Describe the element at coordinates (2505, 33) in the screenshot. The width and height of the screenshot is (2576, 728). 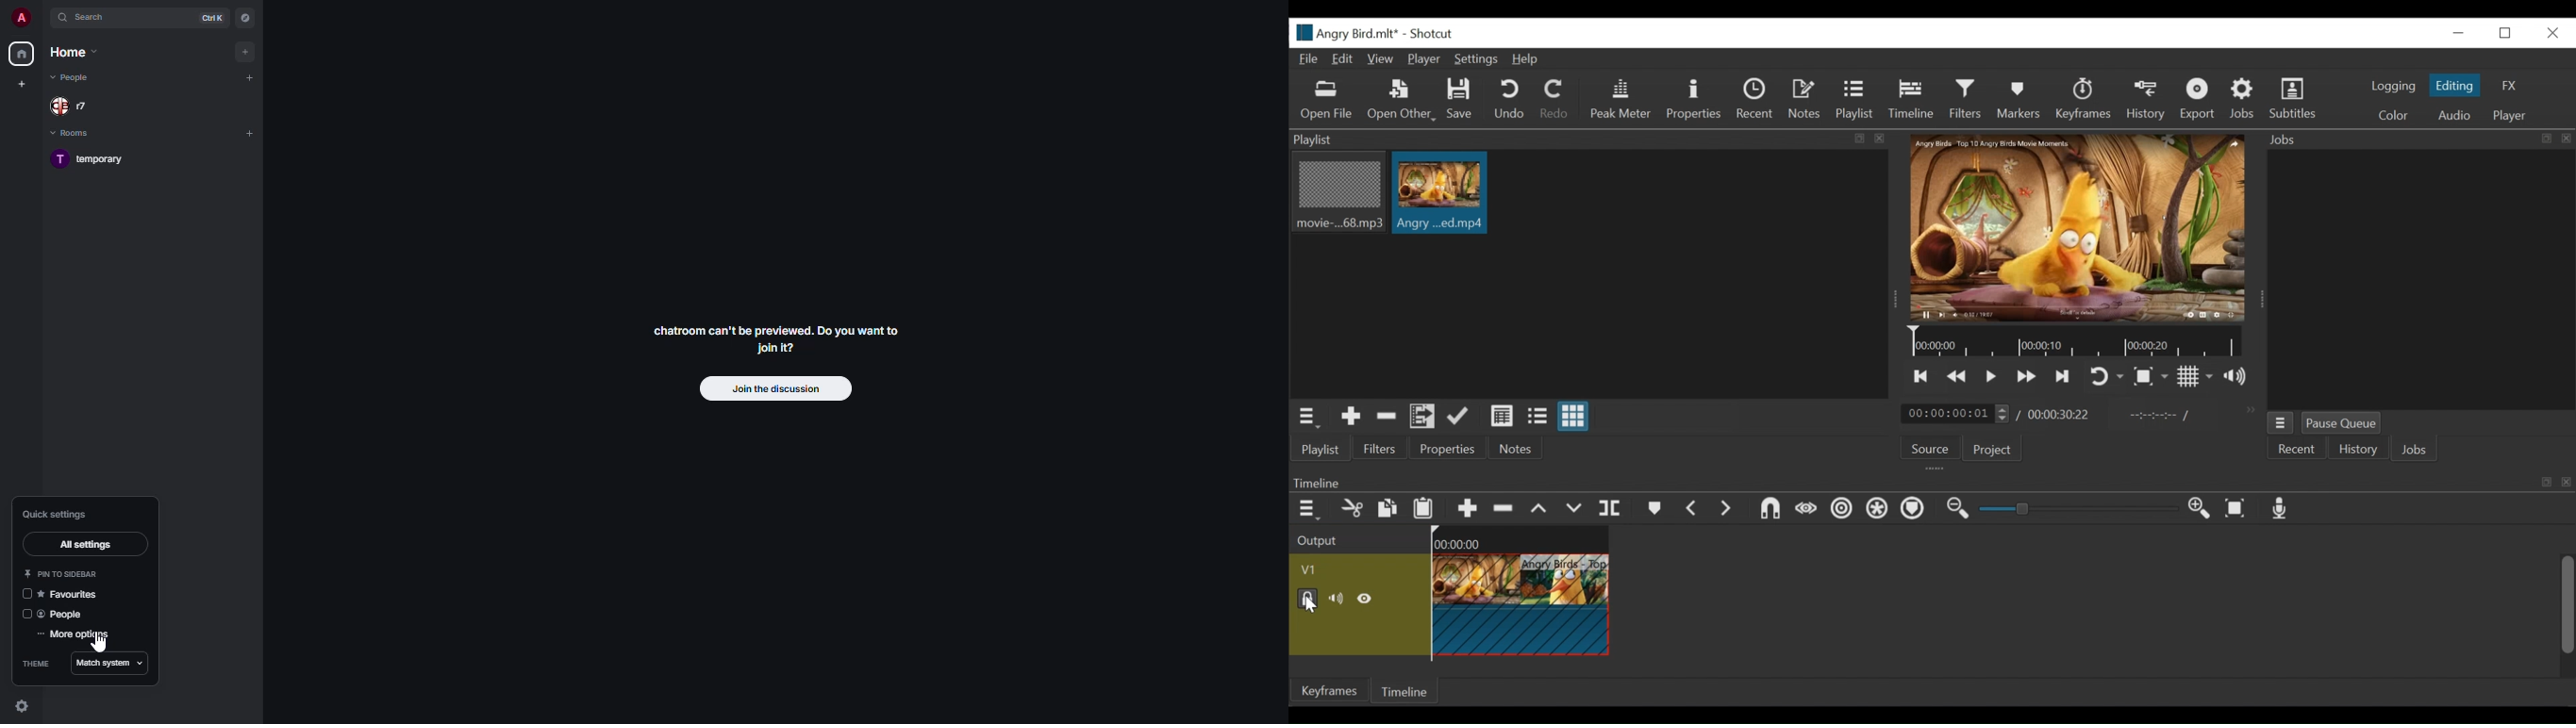
I see `Restore` at that location.